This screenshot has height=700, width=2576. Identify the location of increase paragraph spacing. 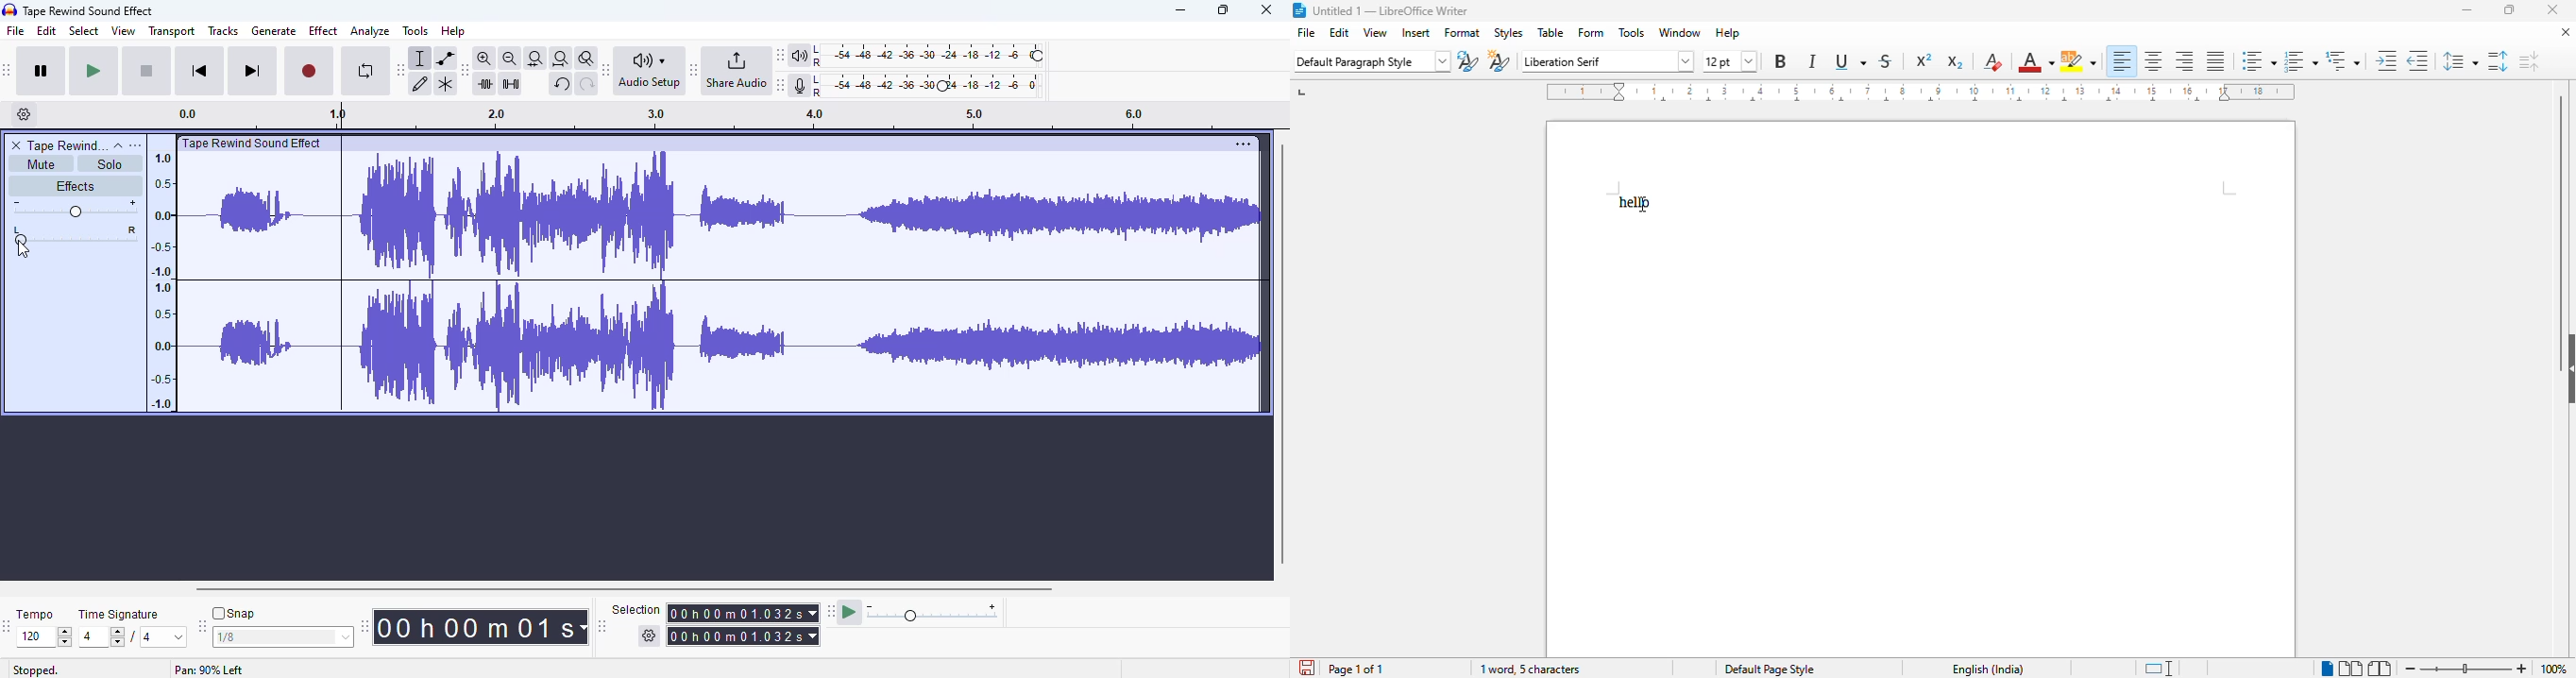
(2496, 61).